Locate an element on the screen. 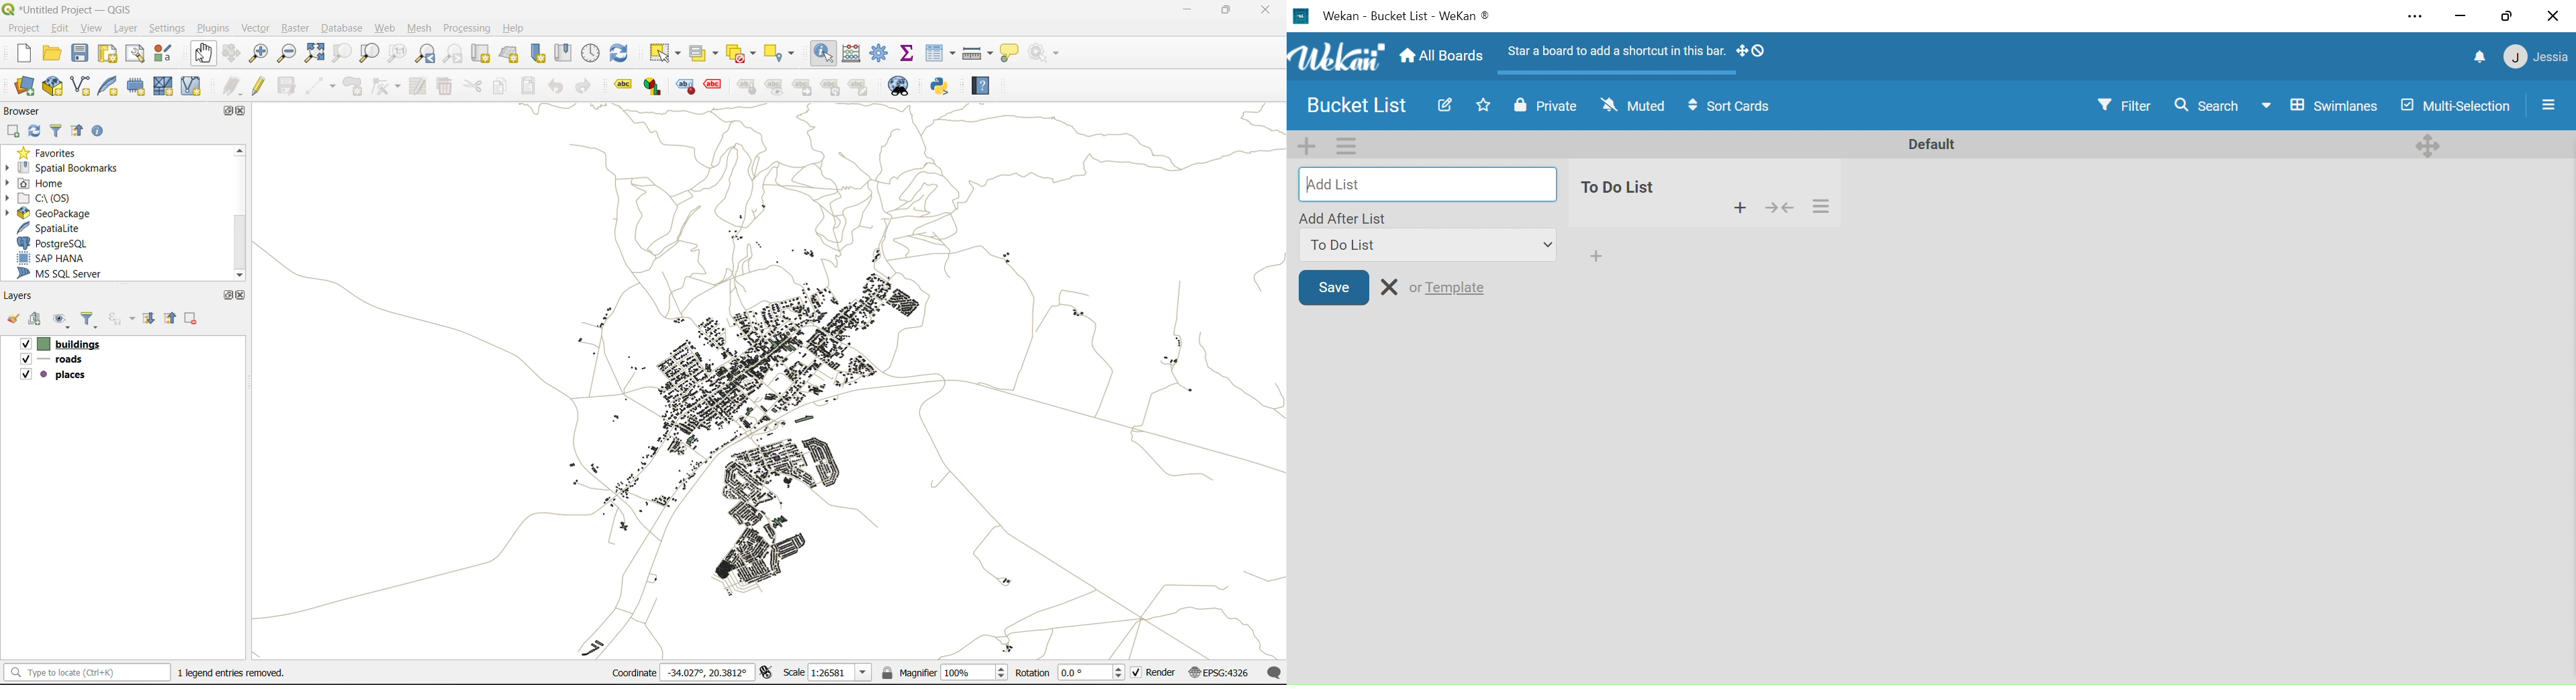  deselect value is located at coordinates (743, 55).